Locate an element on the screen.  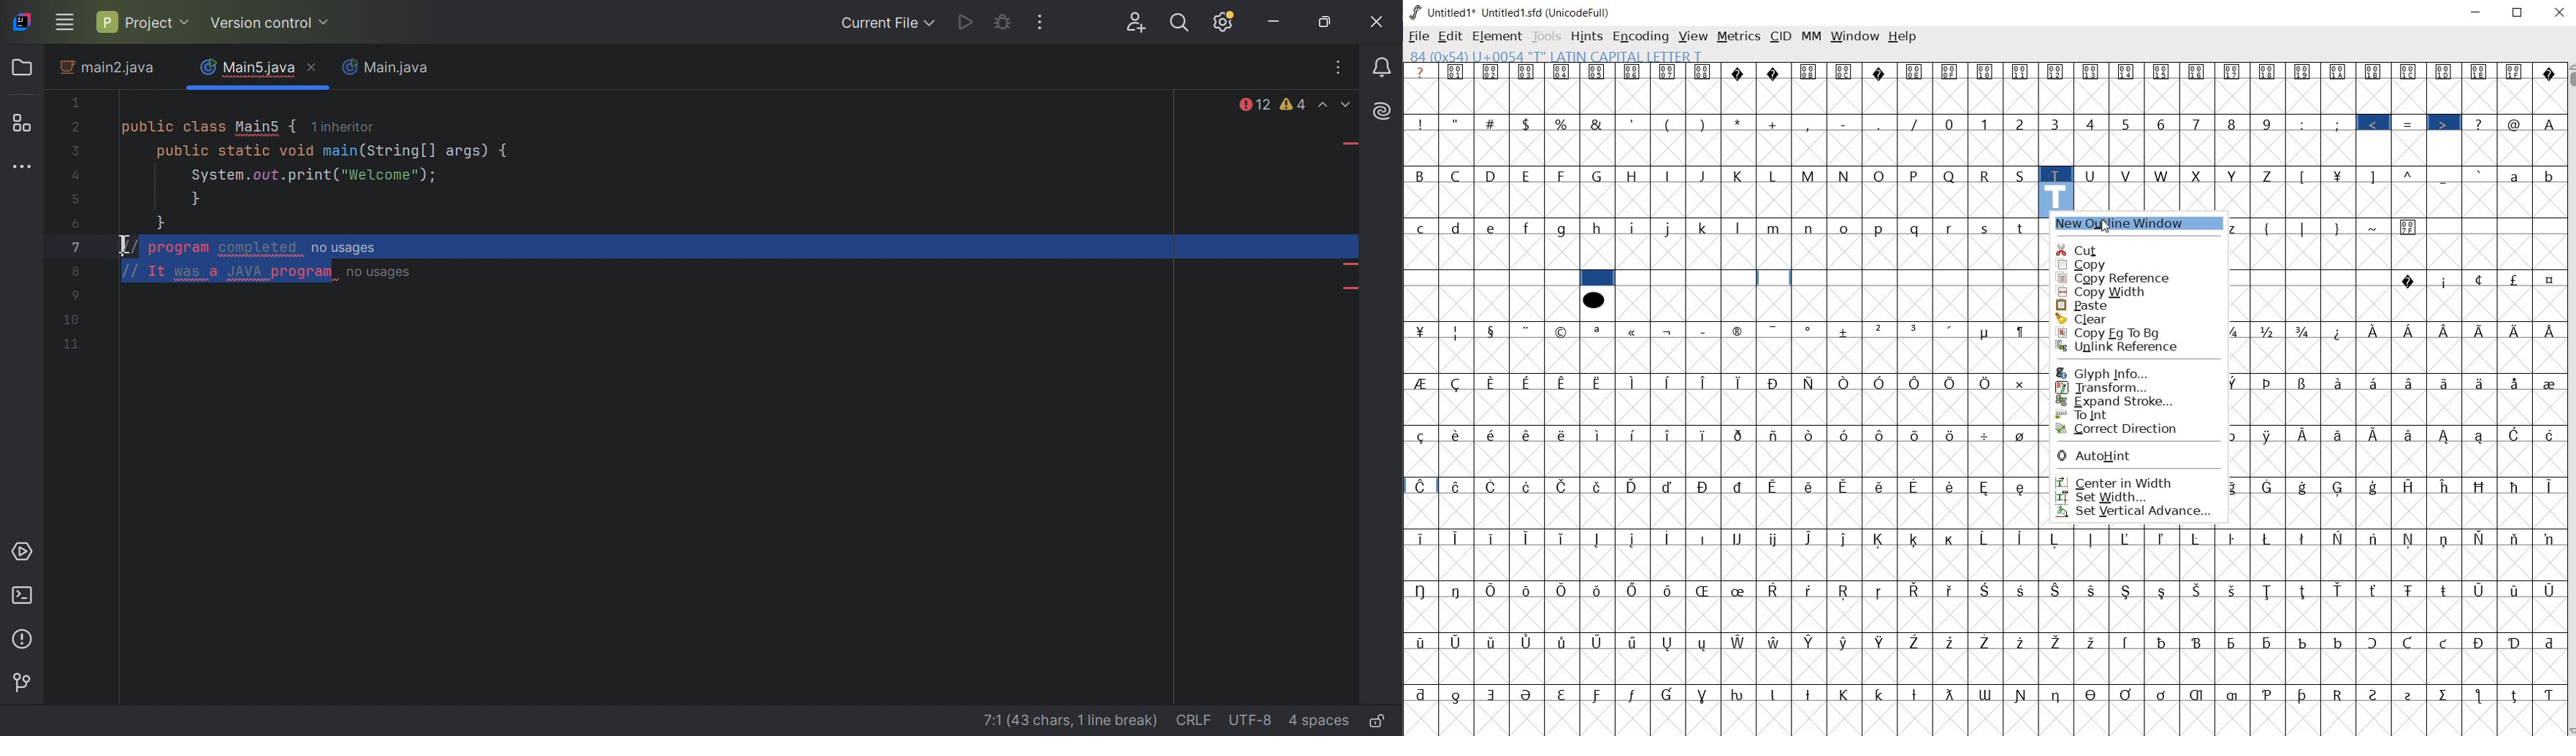
Symbol is located at coordinates (1950, 71).